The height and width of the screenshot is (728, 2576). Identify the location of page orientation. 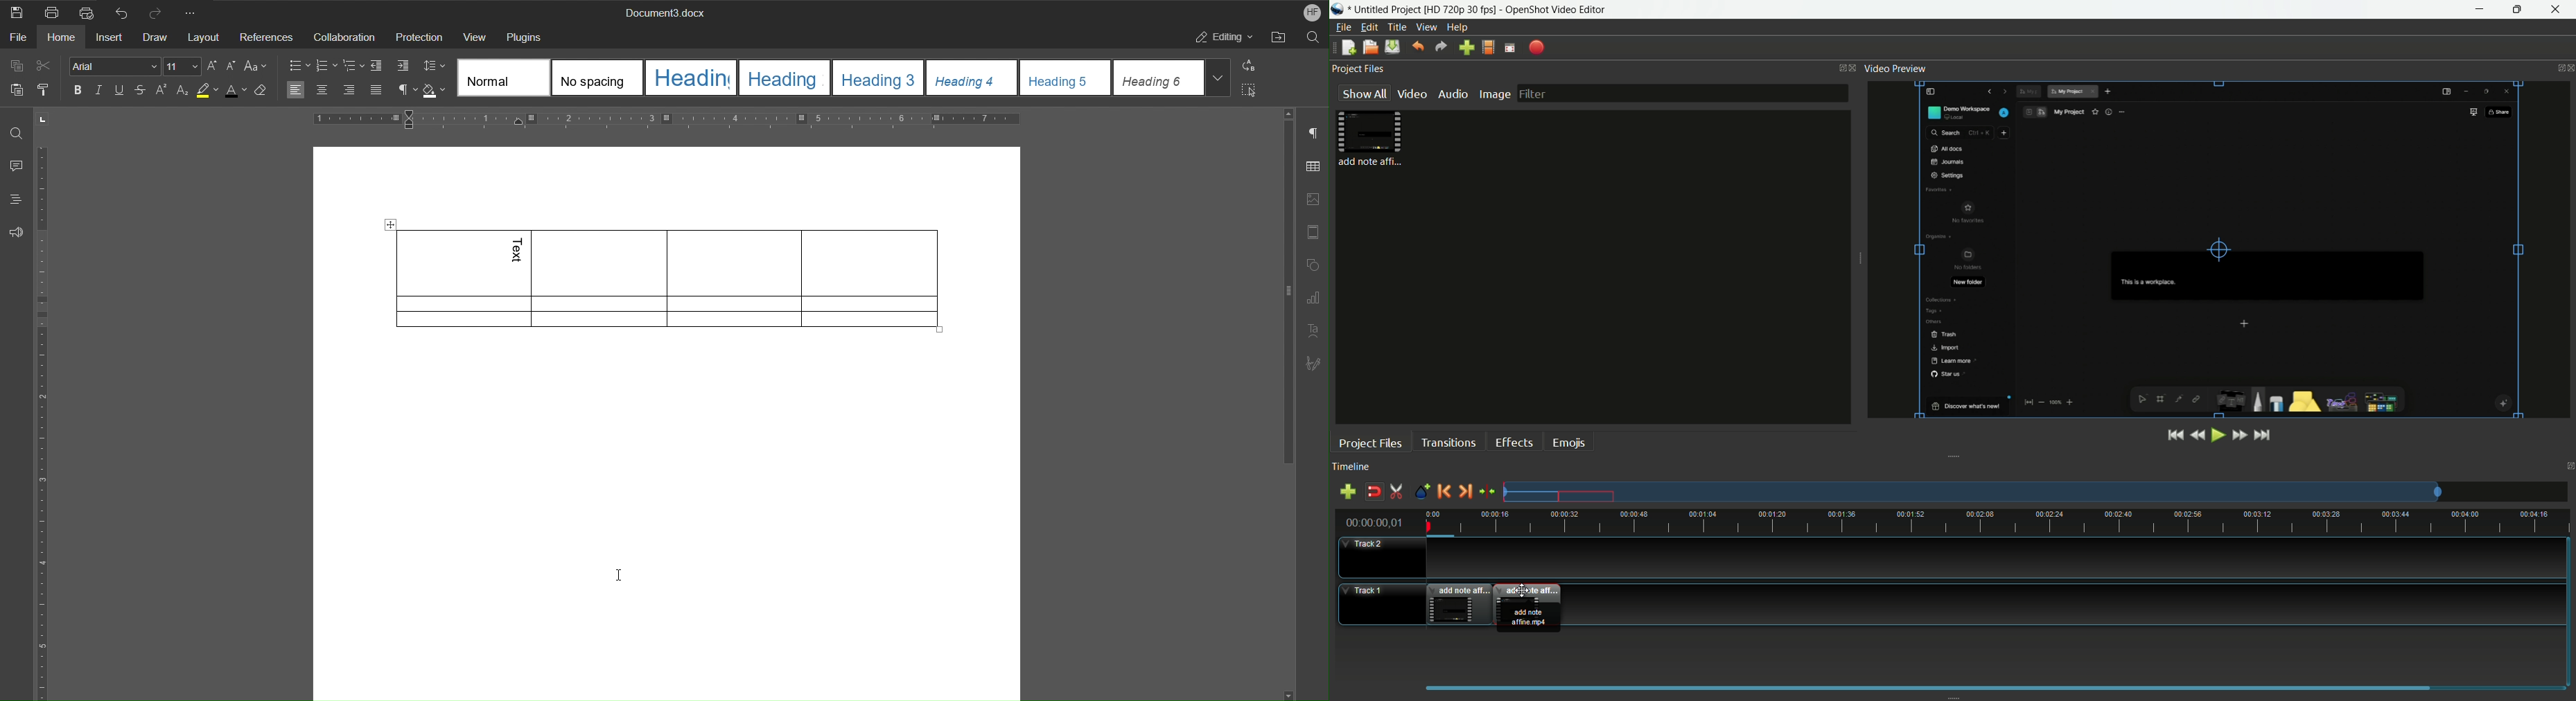
(42, 119).